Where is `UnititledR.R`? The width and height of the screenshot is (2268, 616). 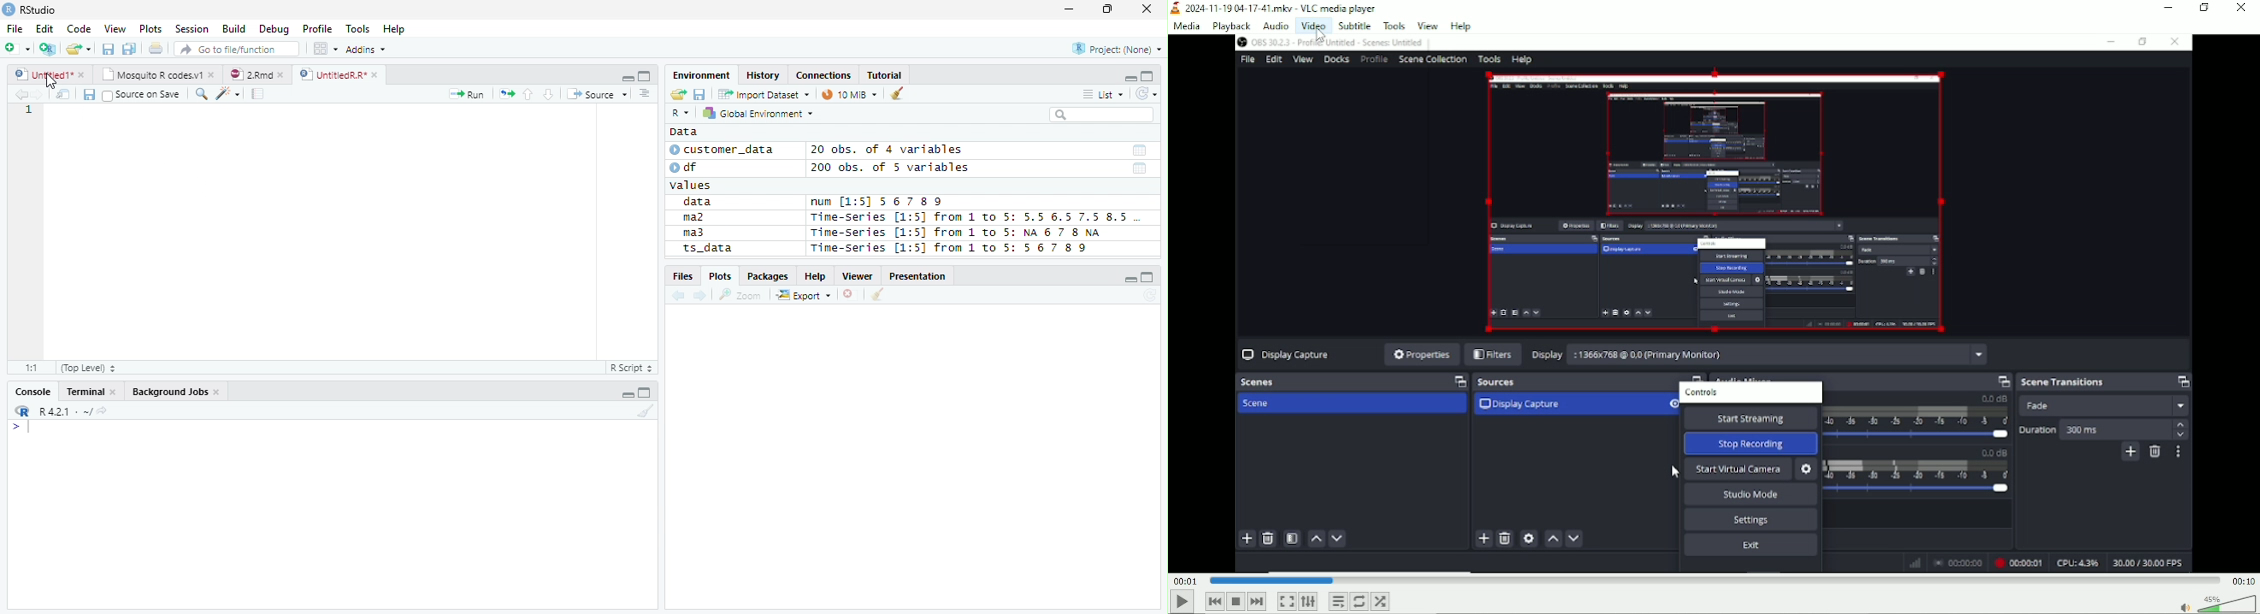 UnititledR.R is located at coordinates (340, 75).